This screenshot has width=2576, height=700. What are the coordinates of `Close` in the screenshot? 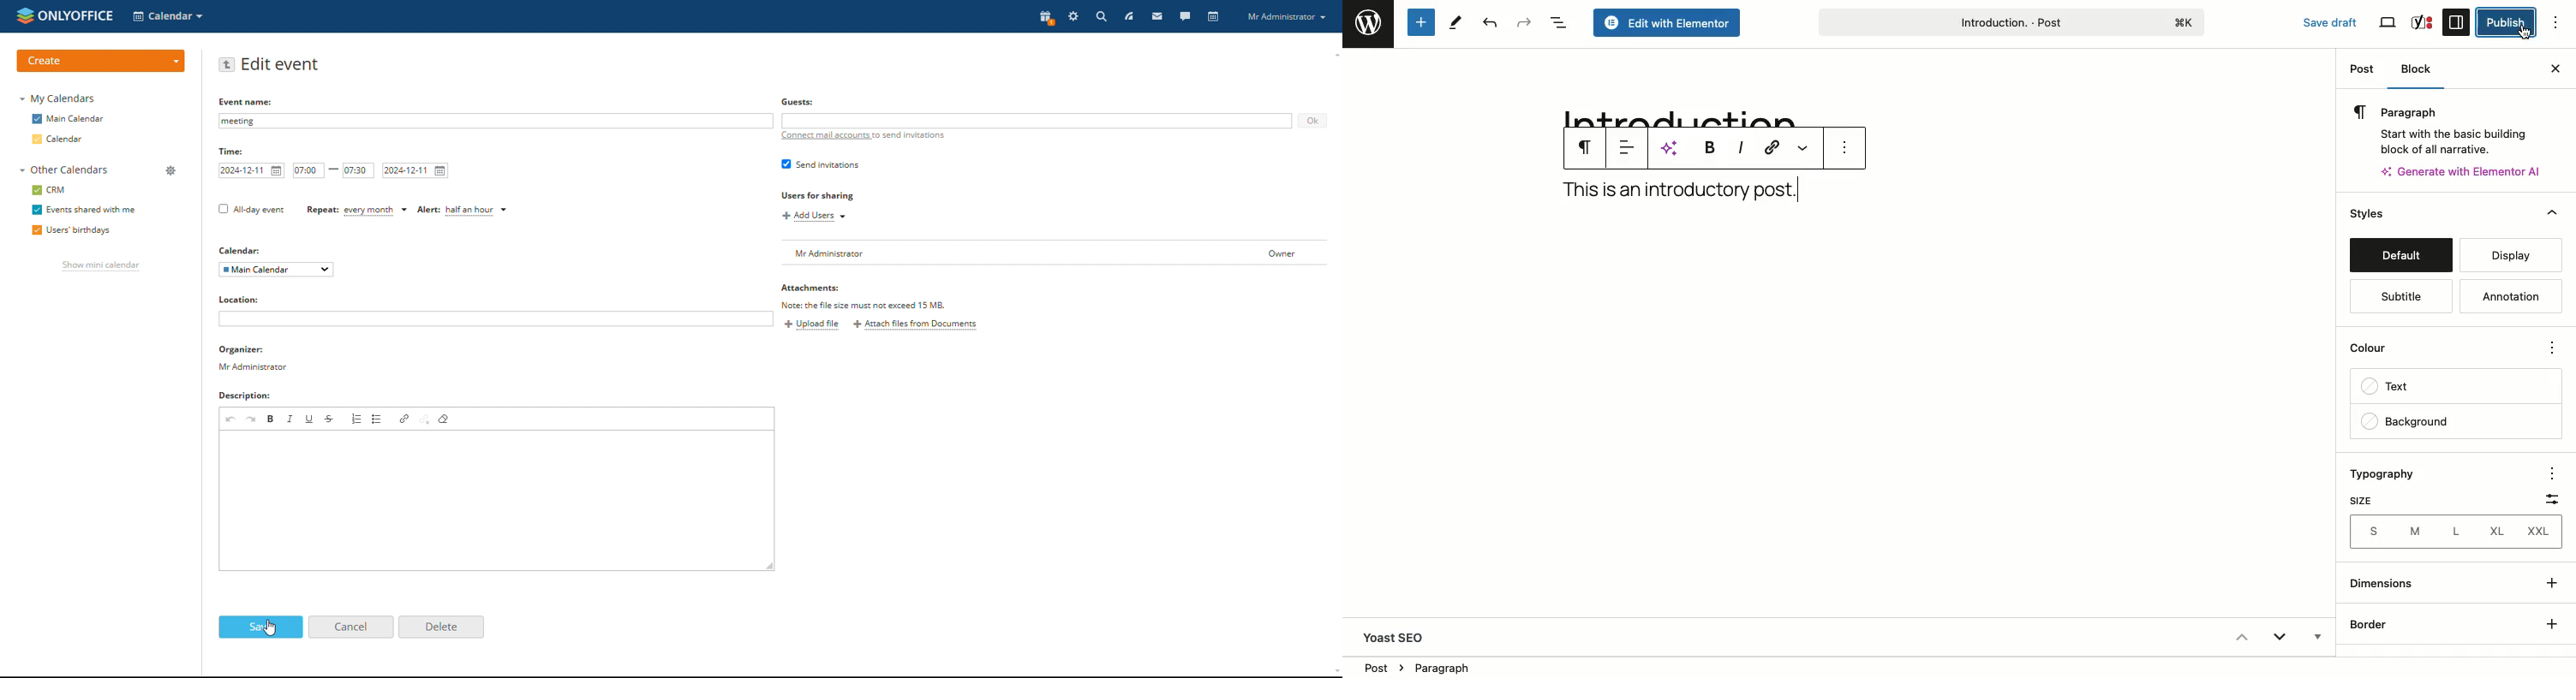 It's located at (2555, 67).